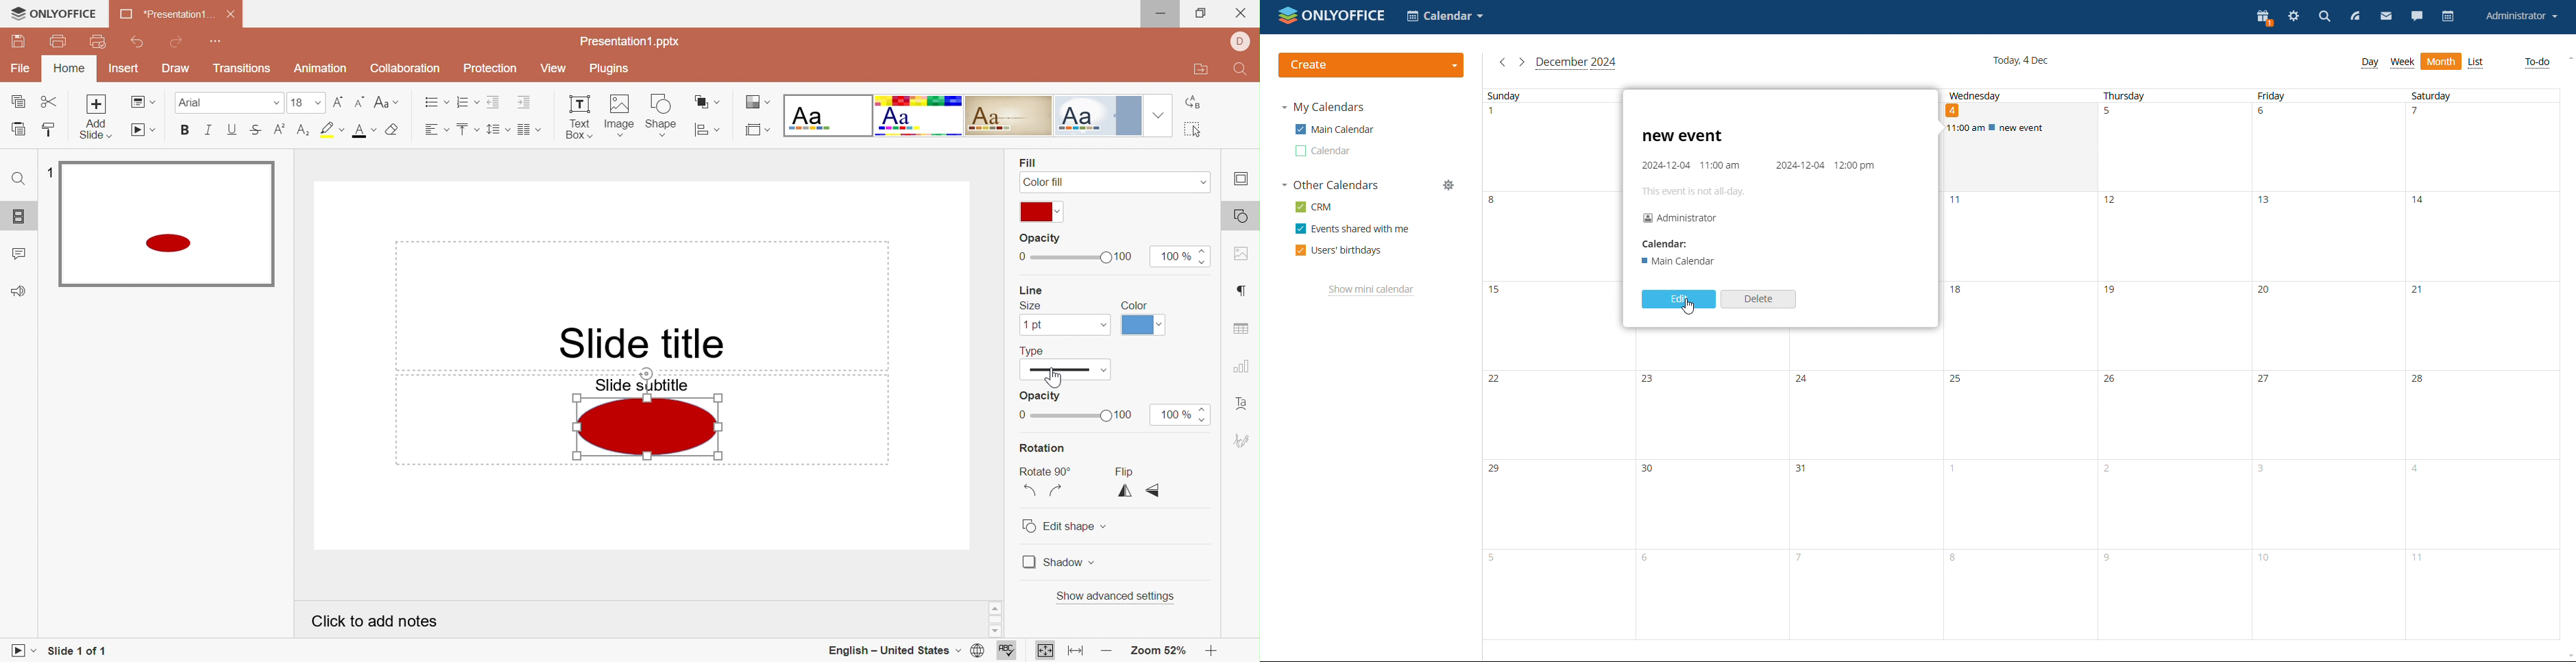  Describe the element at coordinates (1241, 13) in the screenshot. I see `Close` at that location.